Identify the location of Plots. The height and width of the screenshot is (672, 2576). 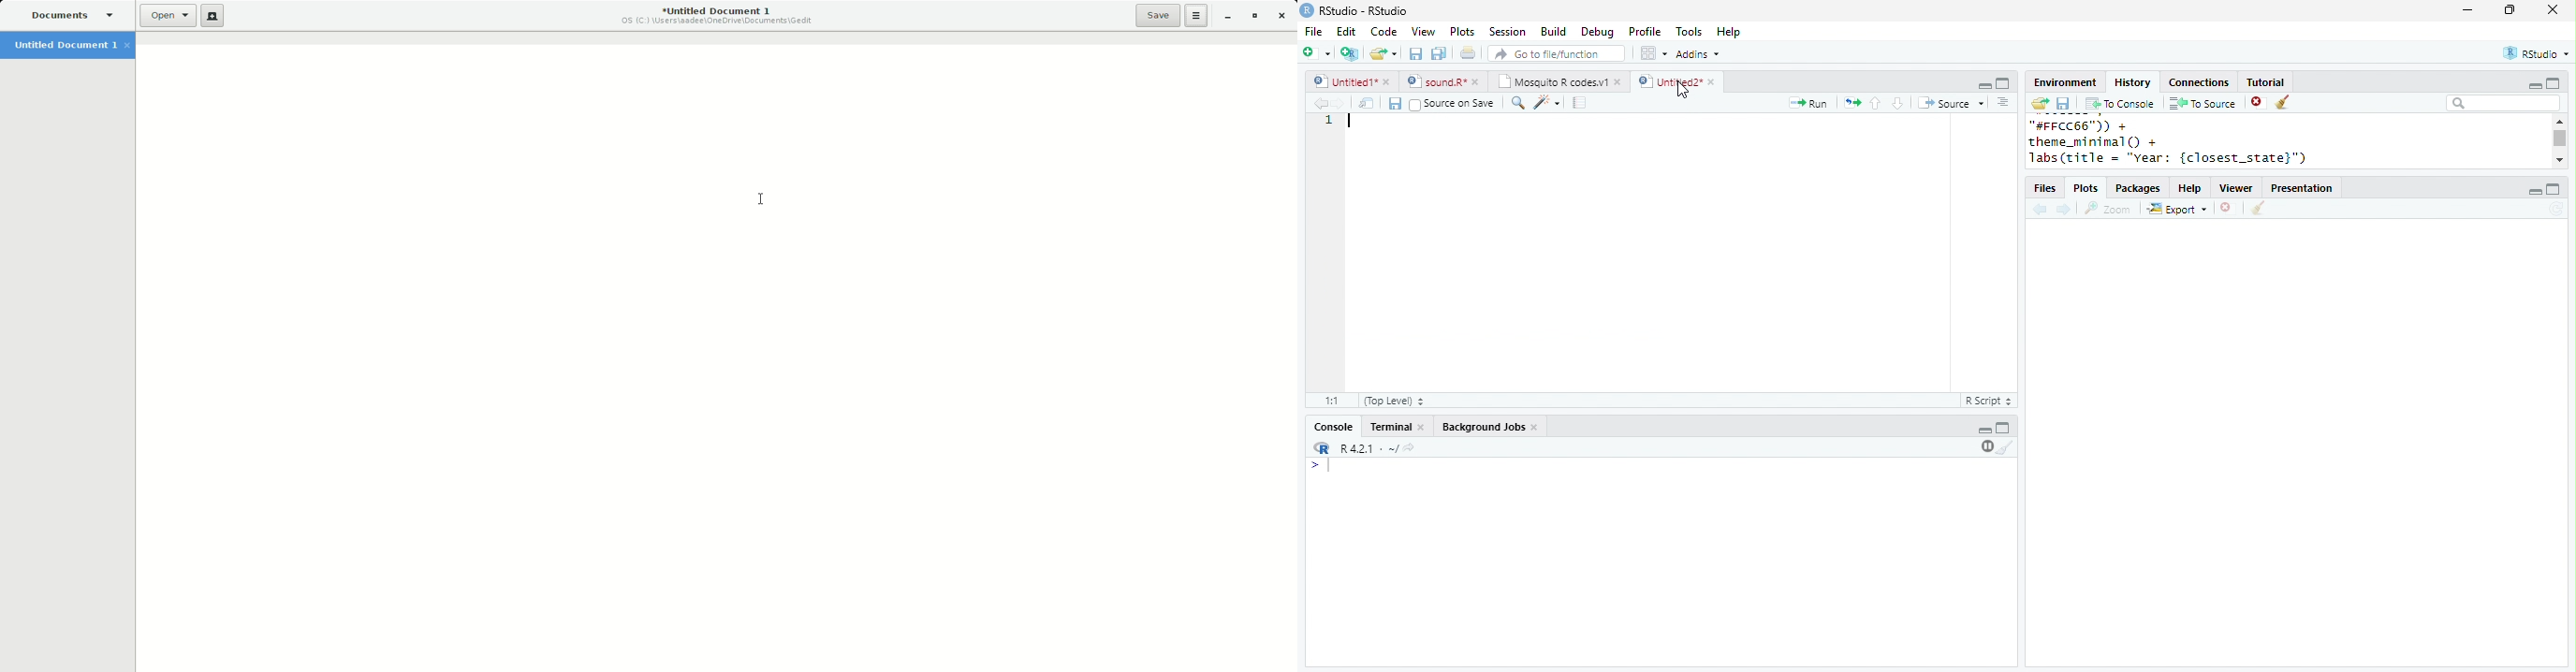
(2087, 189).